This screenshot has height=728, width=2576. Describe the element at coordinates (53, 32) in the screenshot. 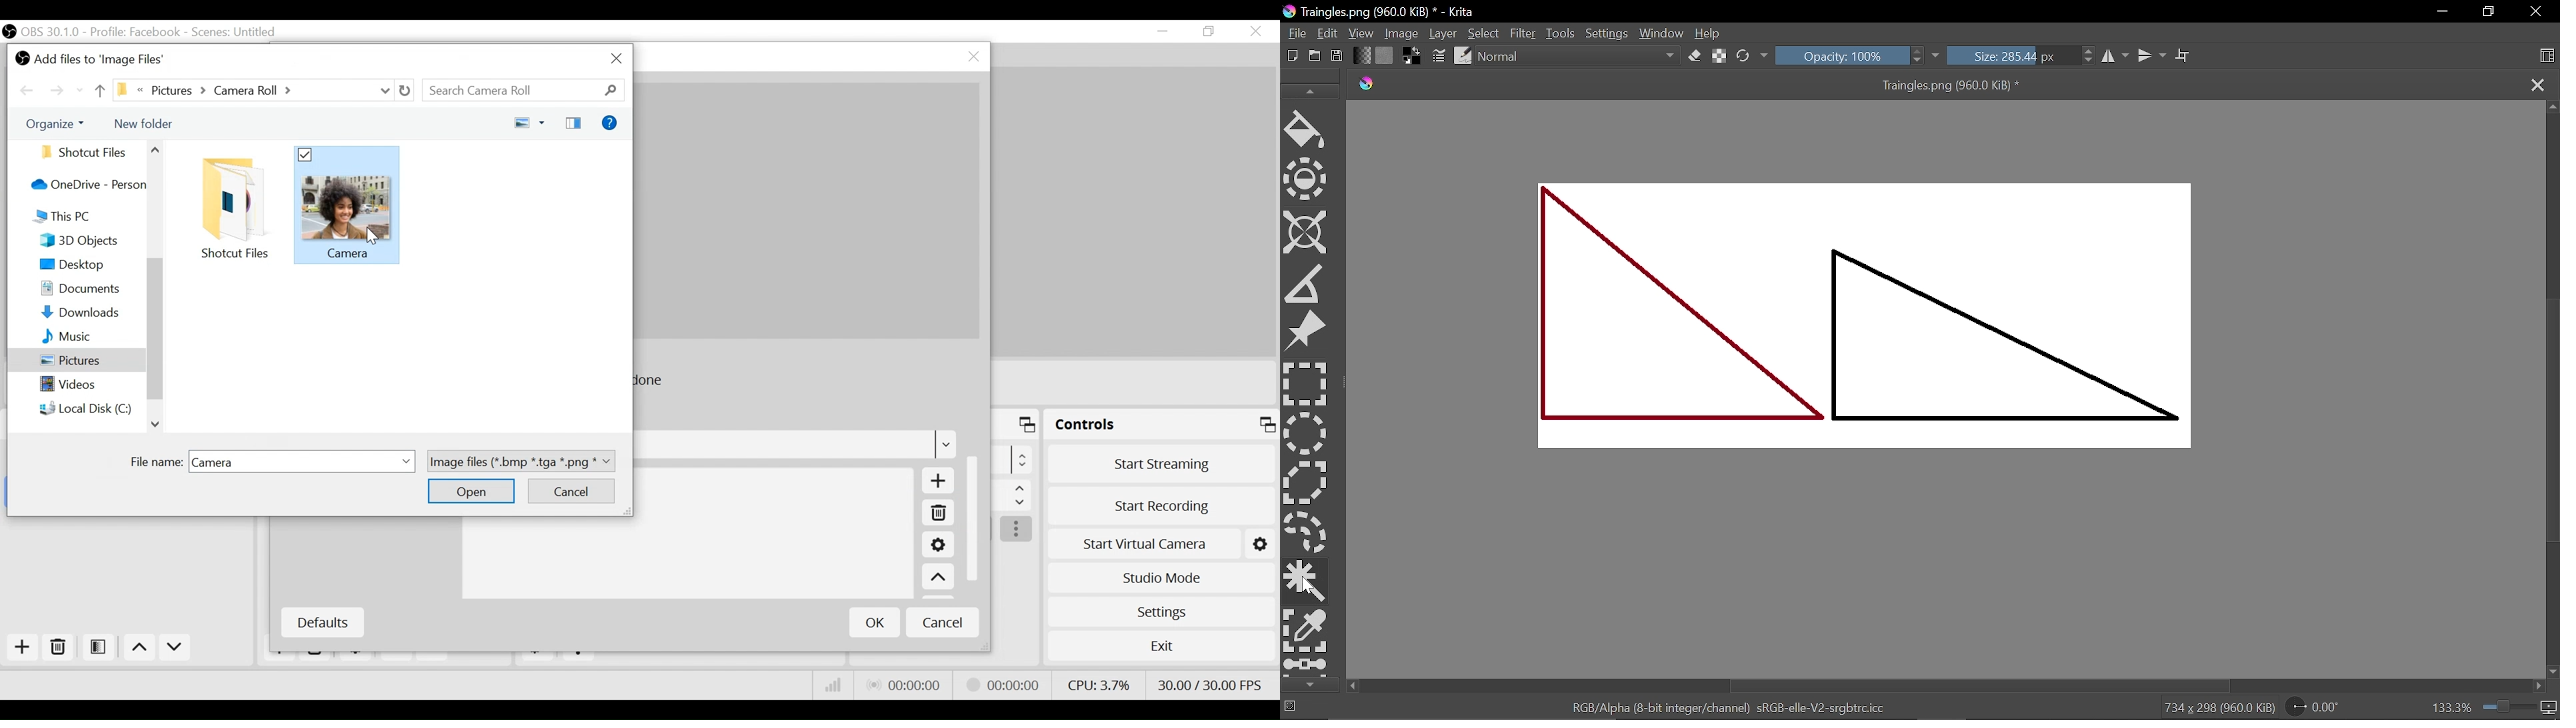

I see `OBS Version` at that location.